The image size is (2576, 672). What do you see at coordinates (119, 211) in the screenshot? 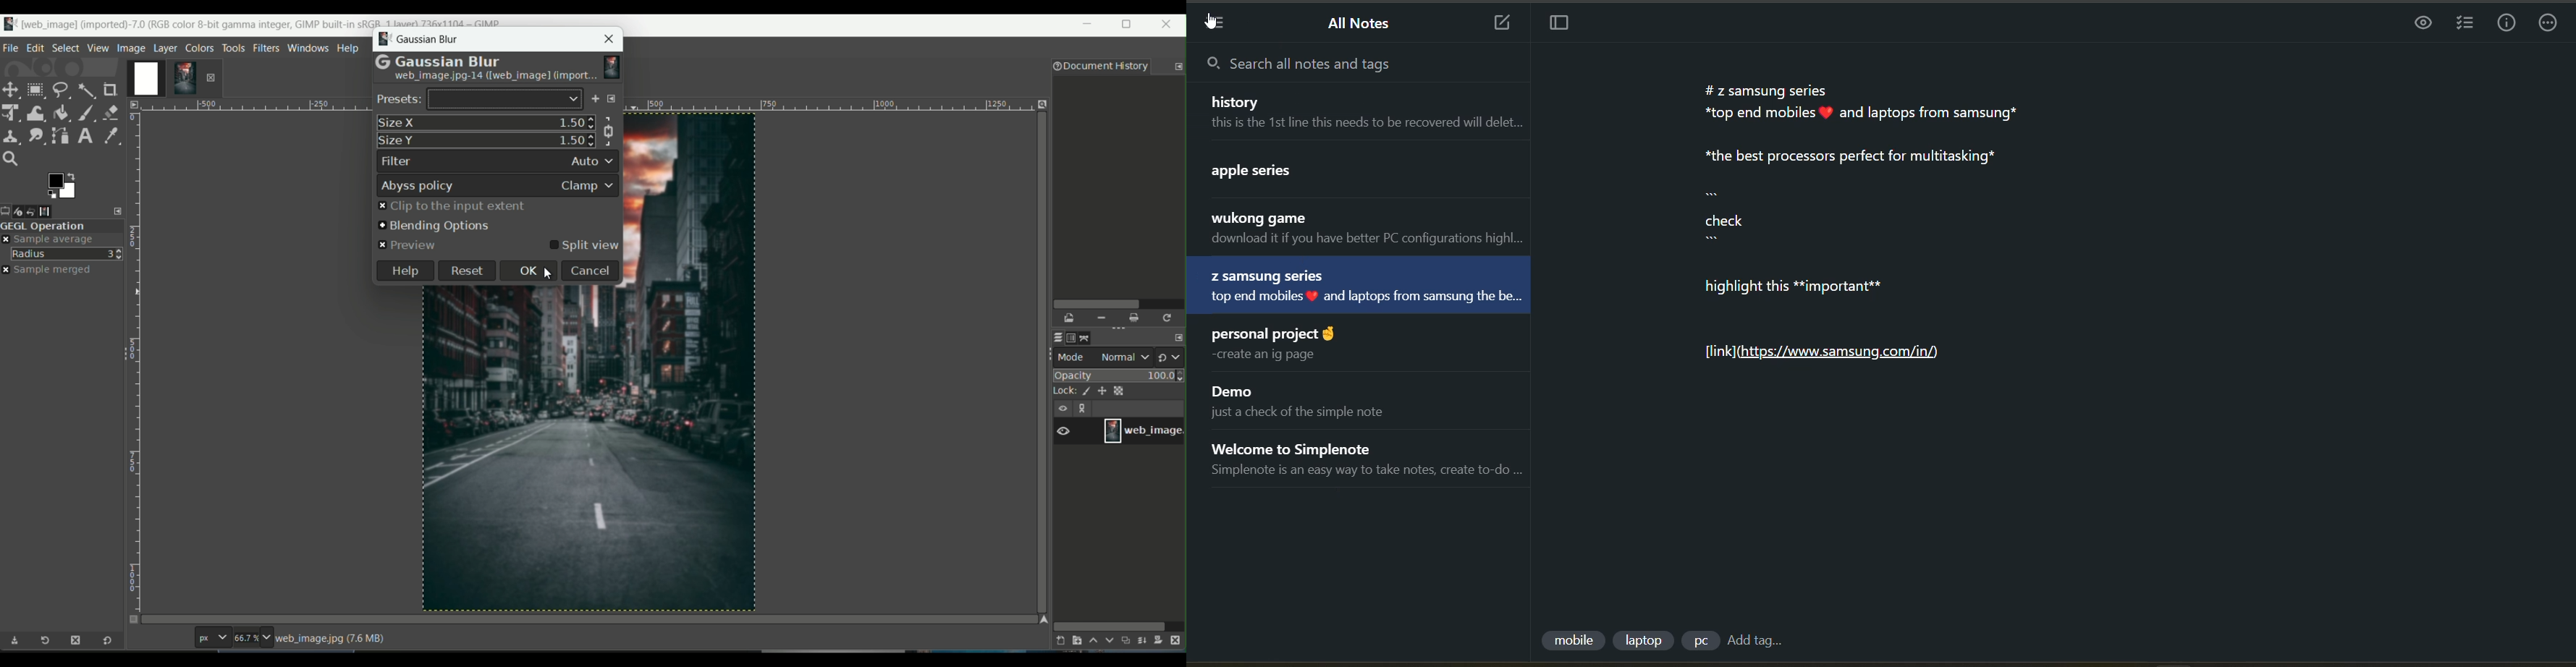
I see `configure this tab` at bounding box center [119, 211].